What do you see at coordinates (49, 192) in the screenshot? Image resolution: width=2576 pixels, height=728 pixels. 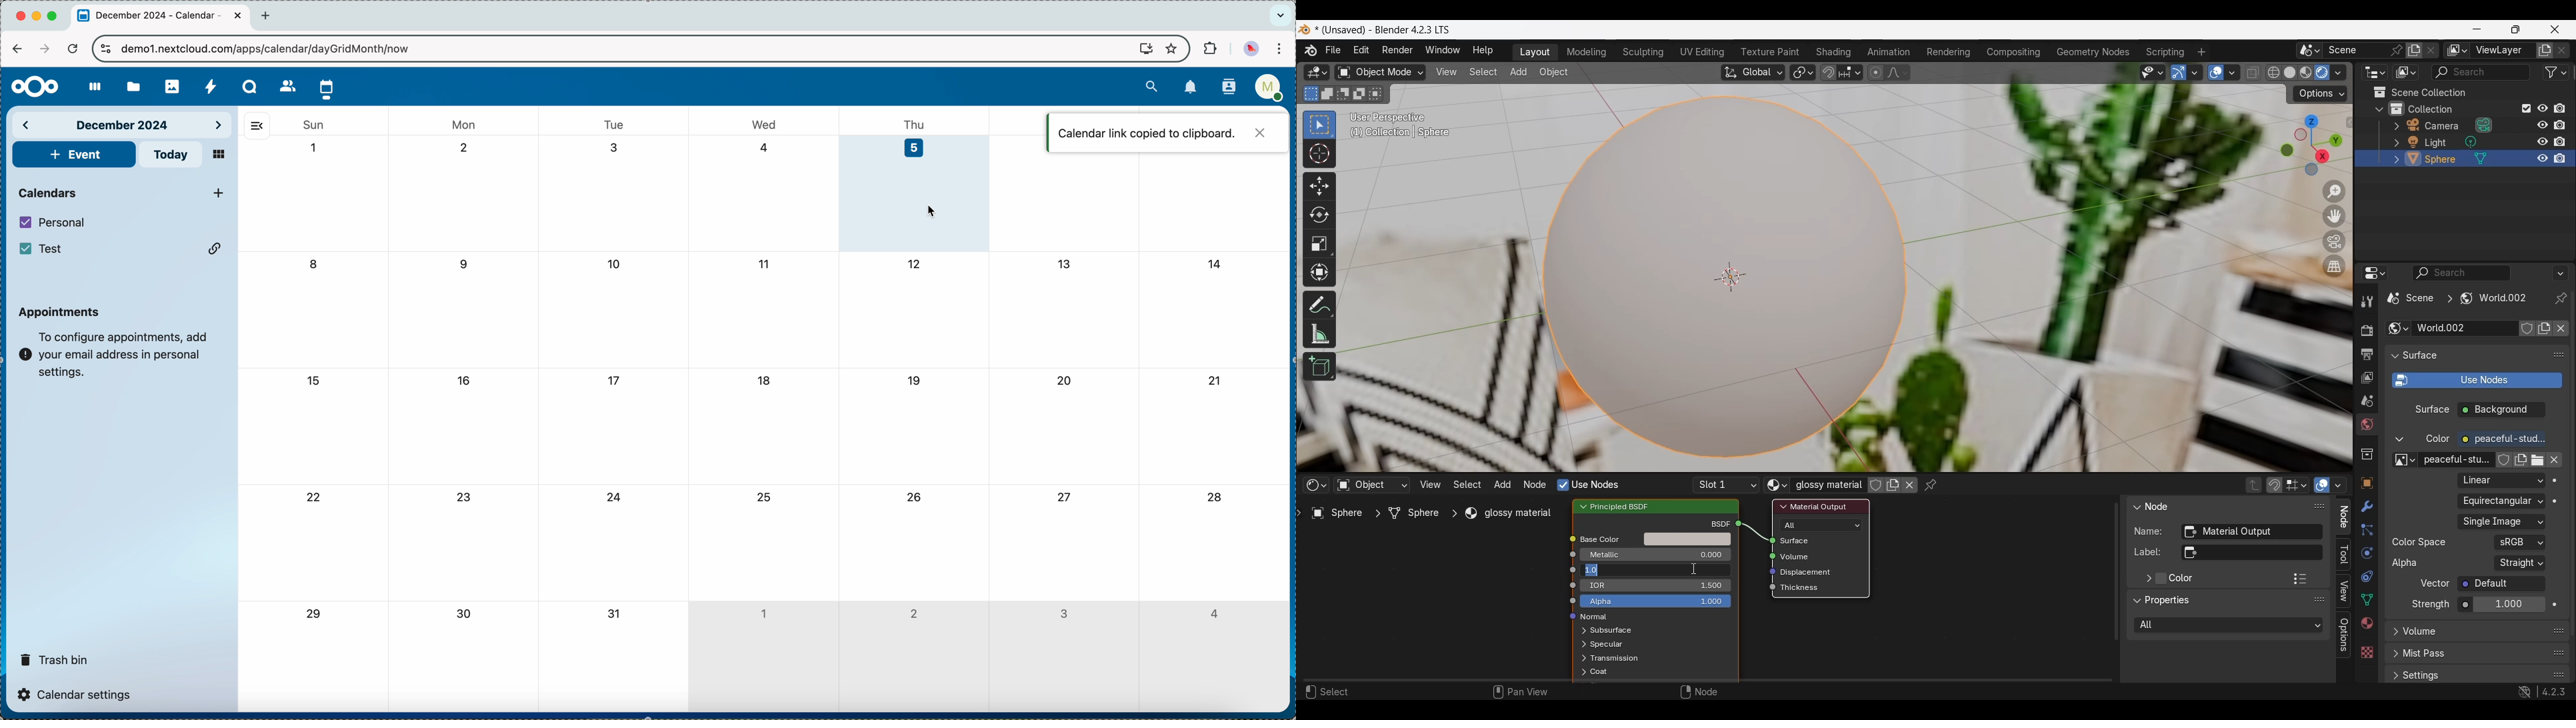 I see `calendars` at bounding box center [49, 192].